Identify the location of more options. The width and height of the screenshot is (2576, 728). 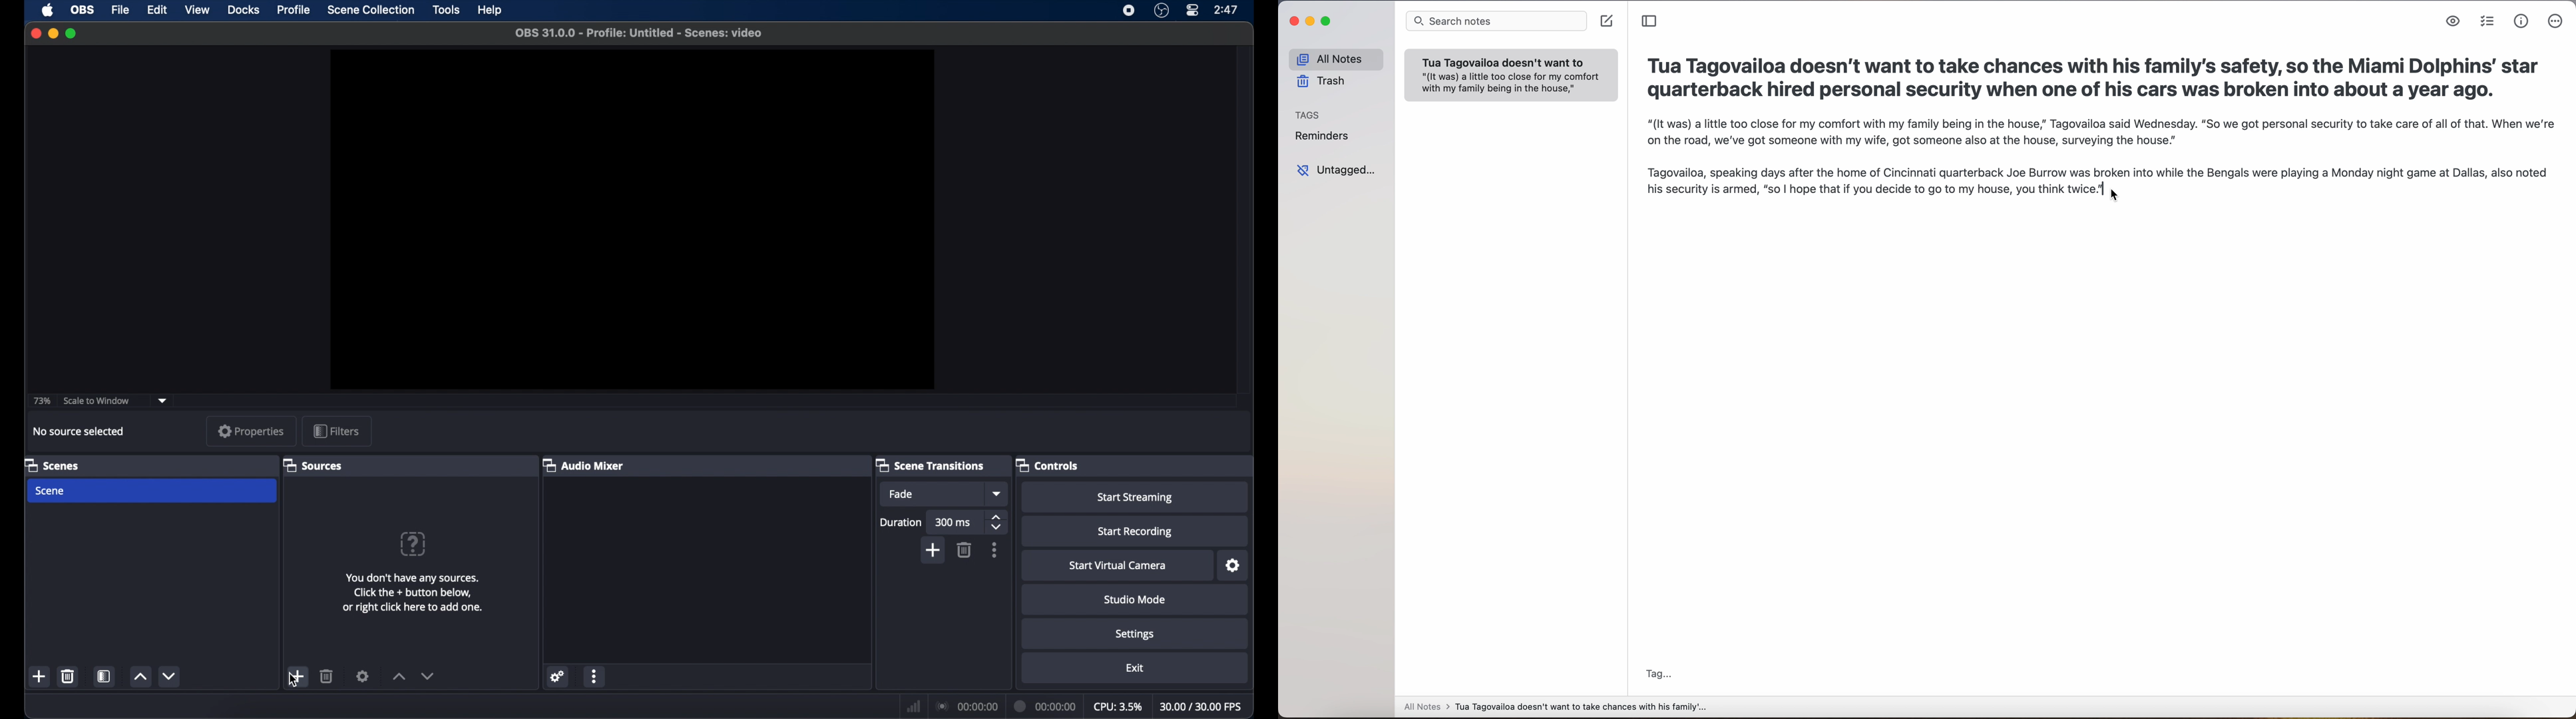
(595, 676).